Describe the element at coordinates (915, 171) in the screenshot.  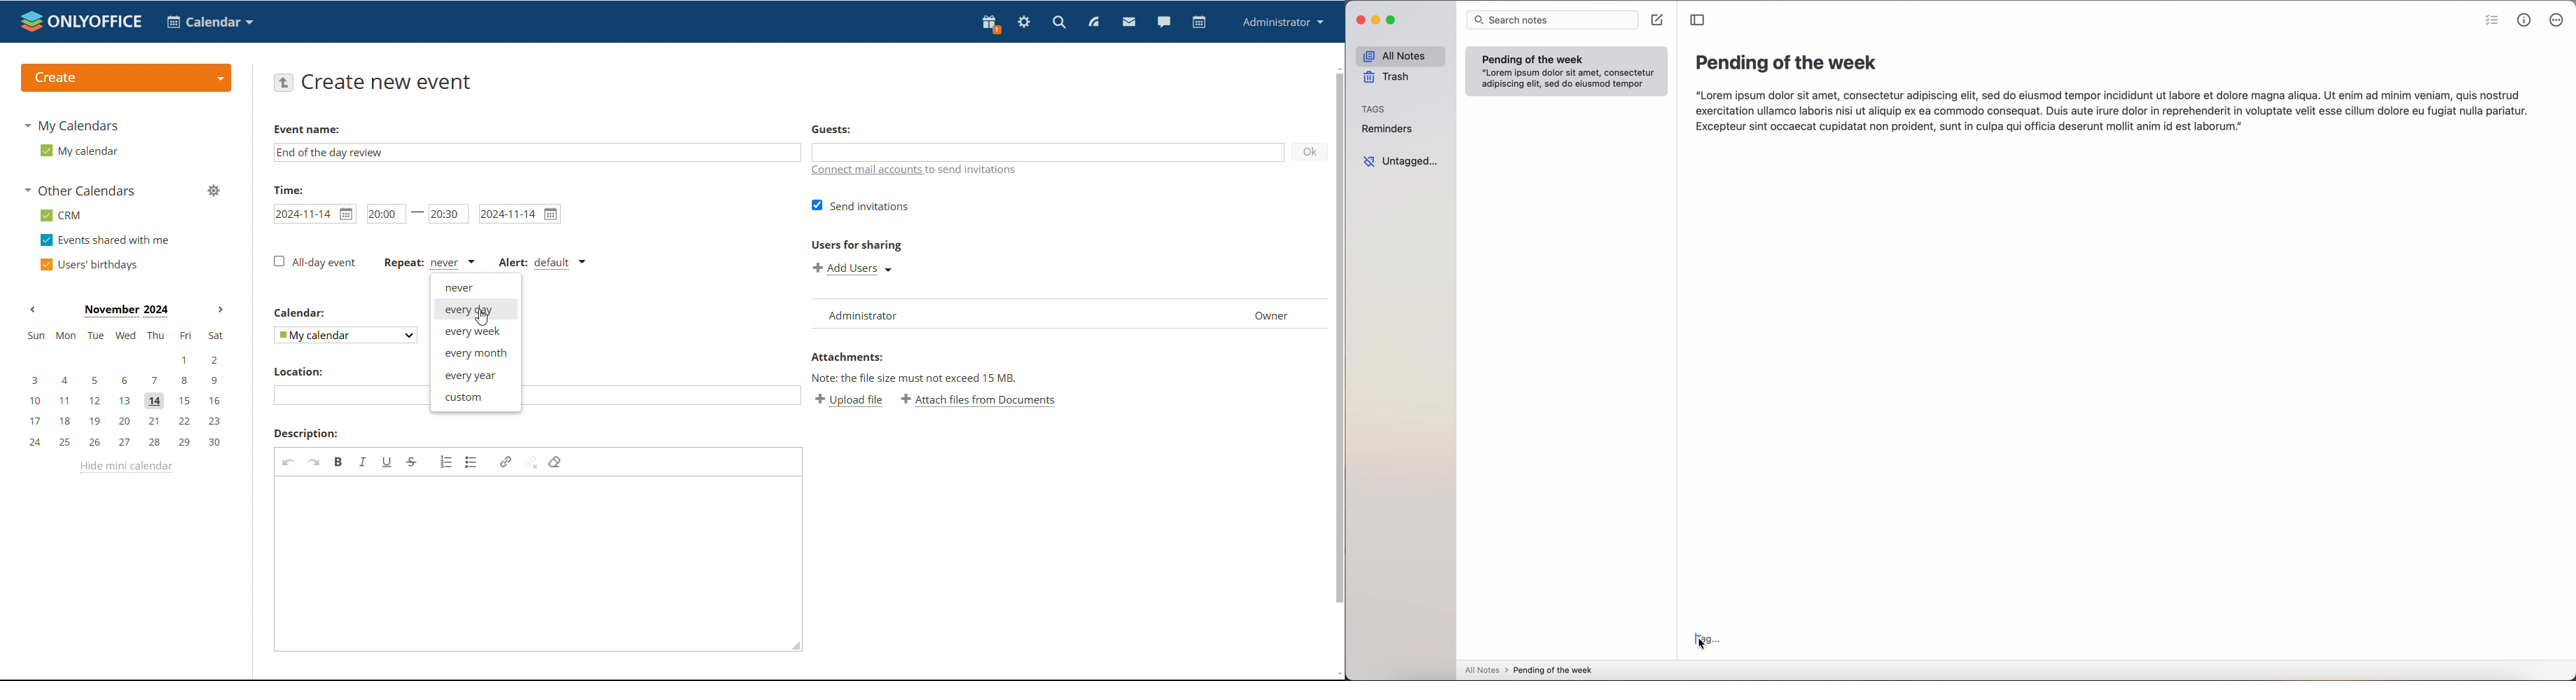
I see `connect mail accounts` at that location.